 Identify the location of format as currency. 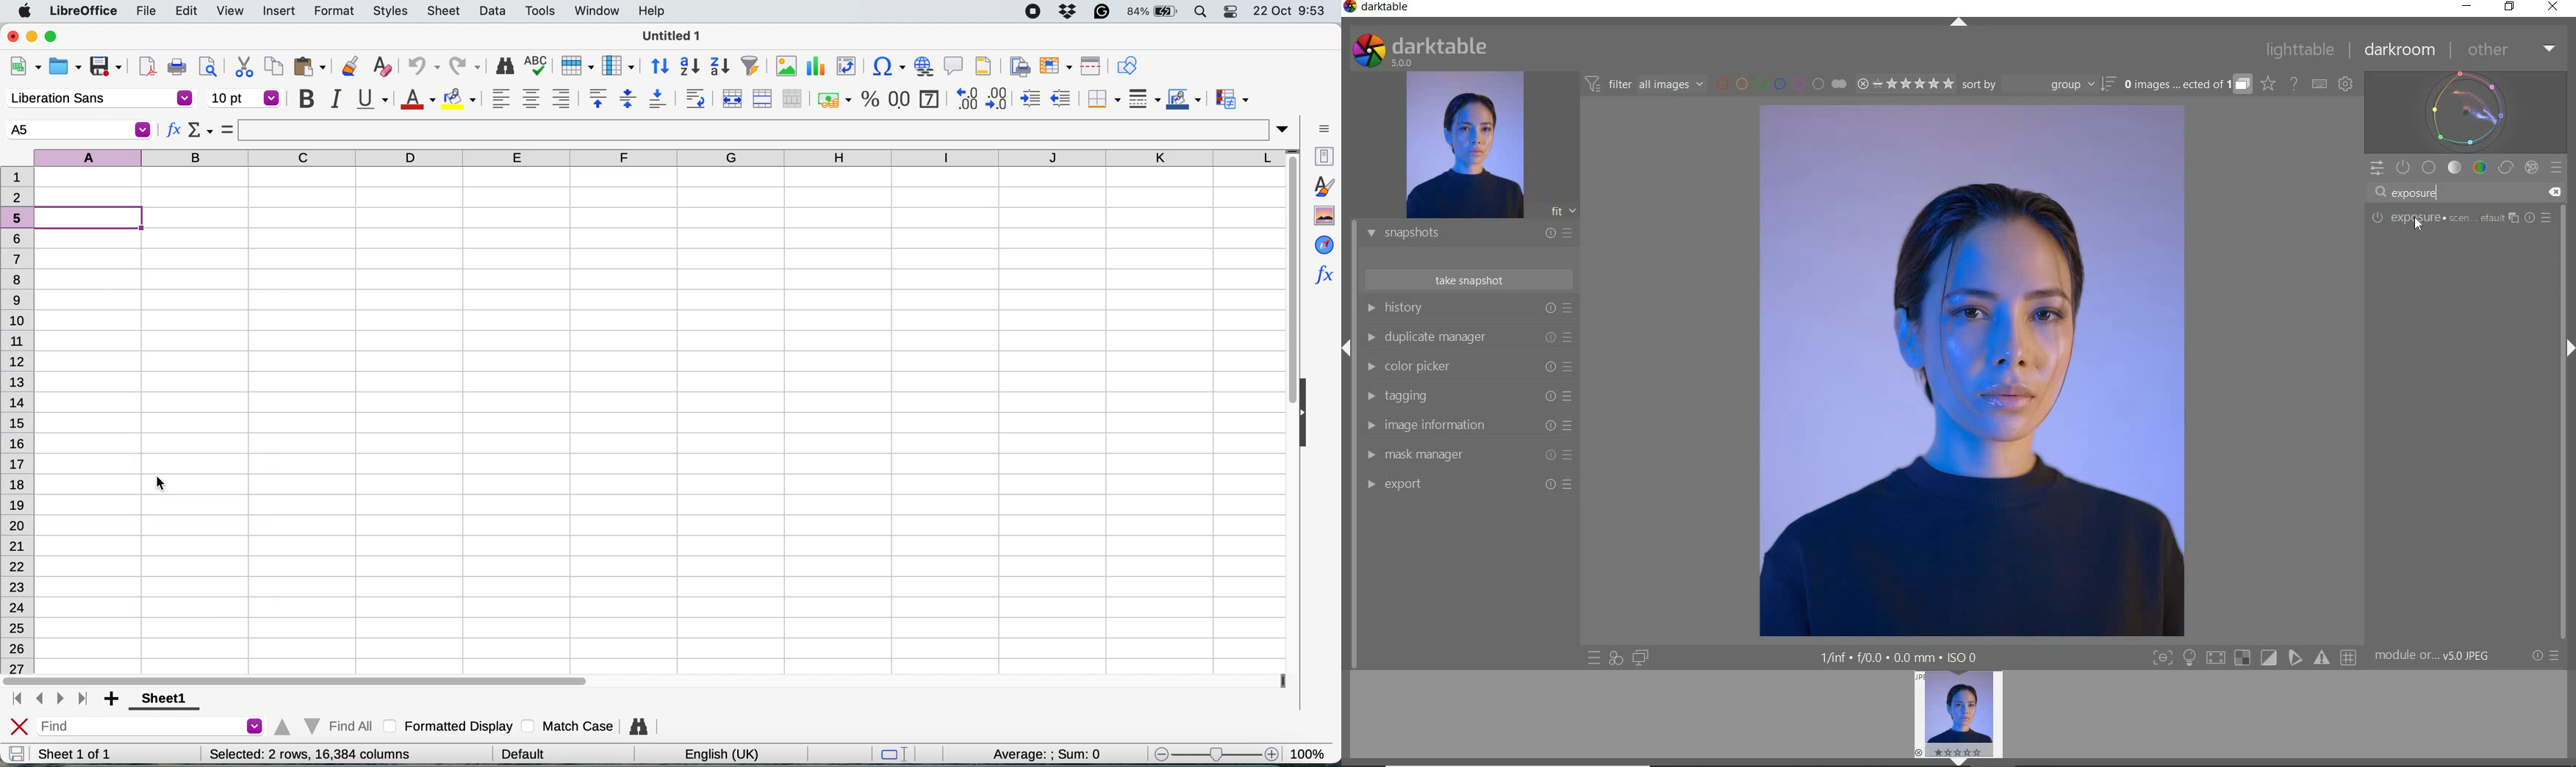
(833, 100).